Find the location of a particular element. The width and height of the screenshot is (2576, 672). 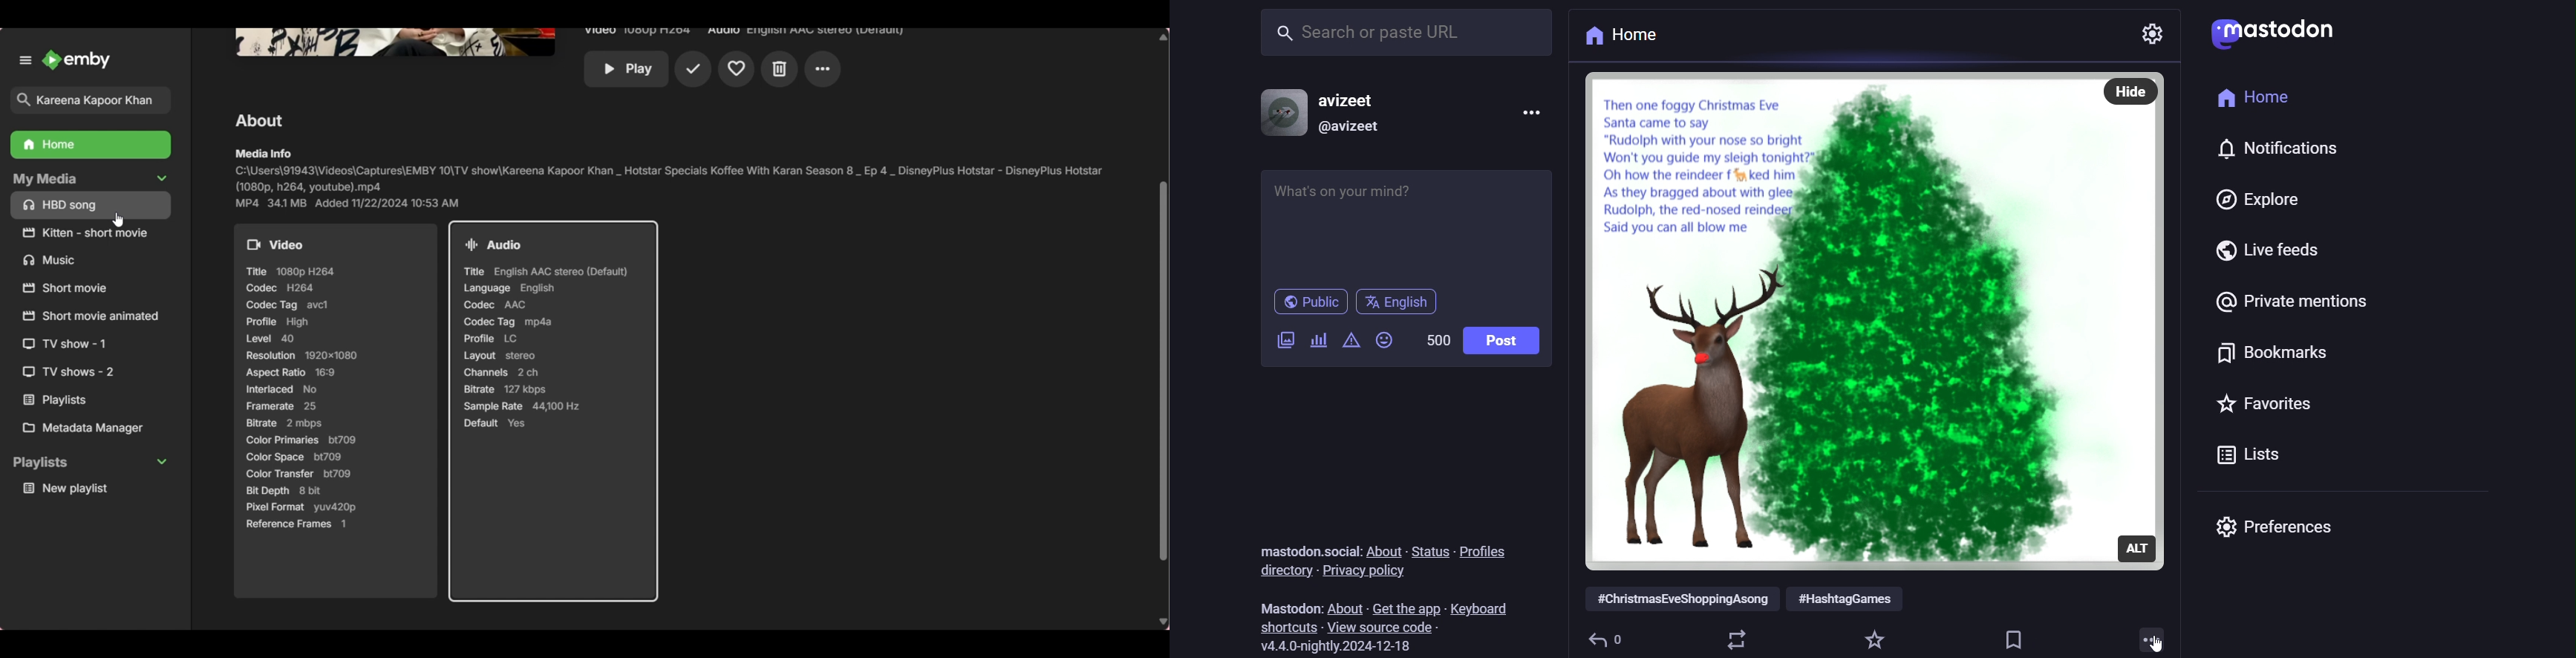

english is located at coordinates (1398, 304).